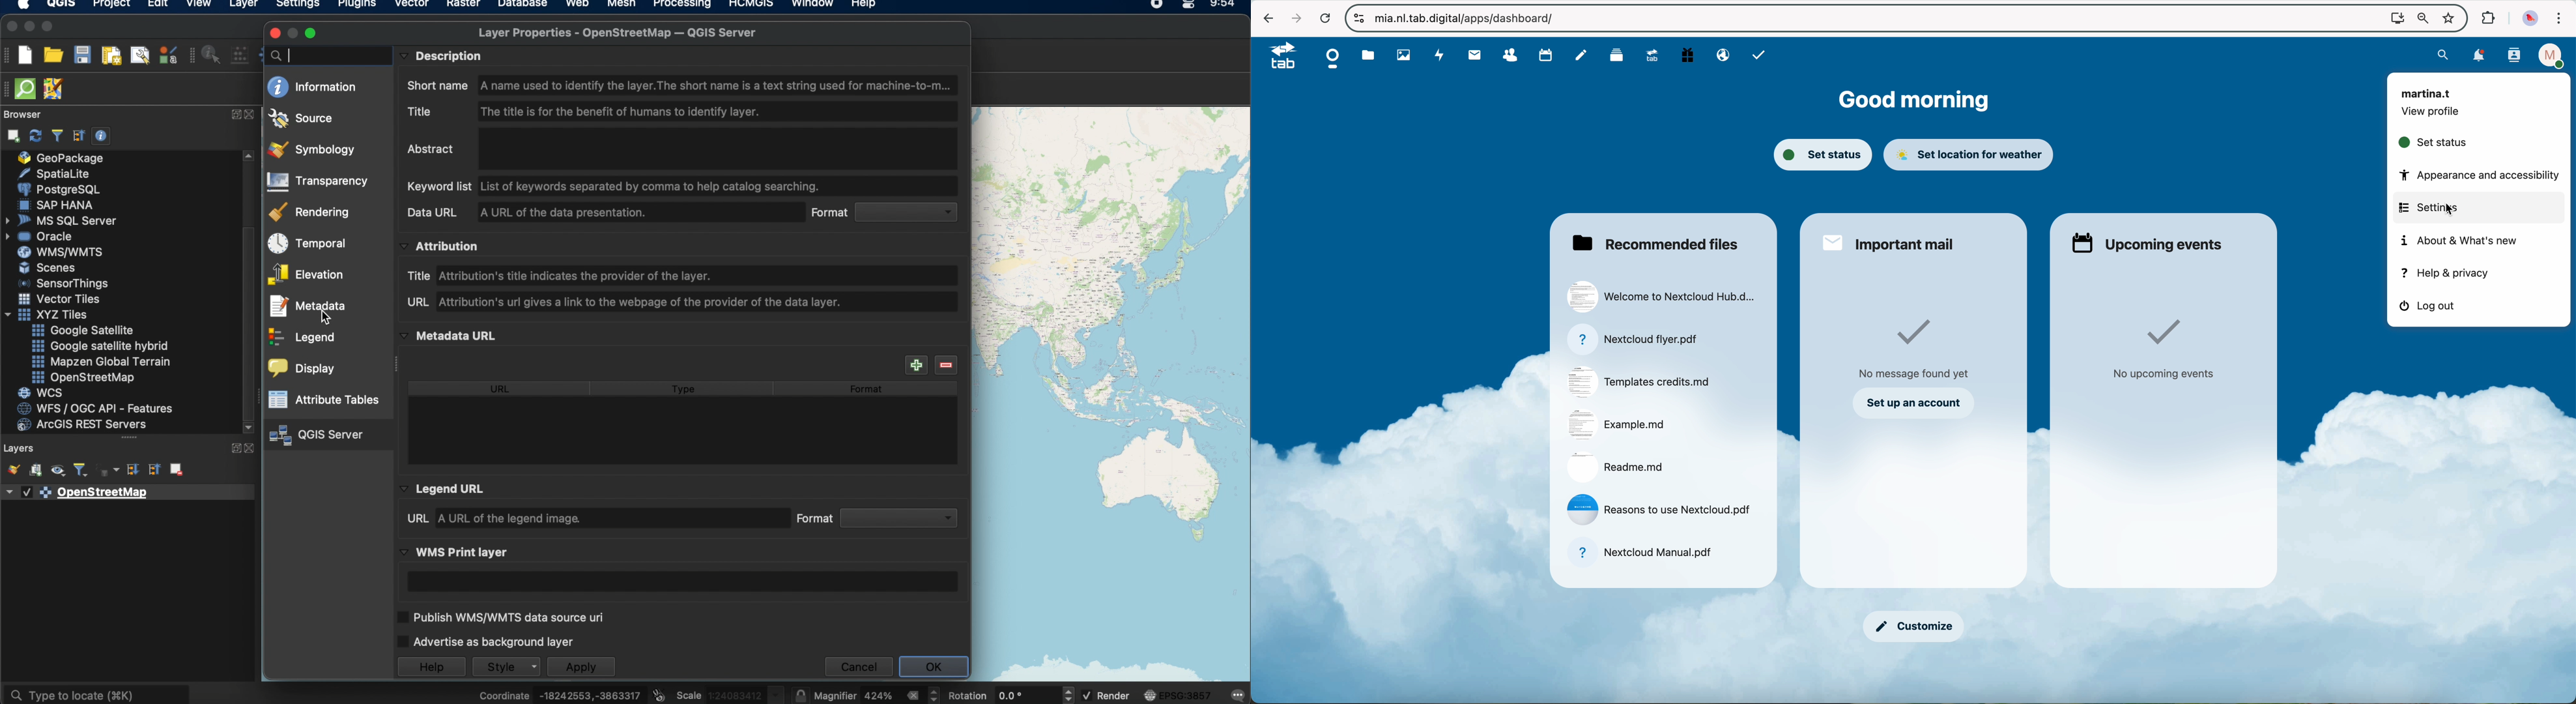  What do you see at coordinates (878, 518) in the screenshot?
I see `format` at bounding box center [878, 518].